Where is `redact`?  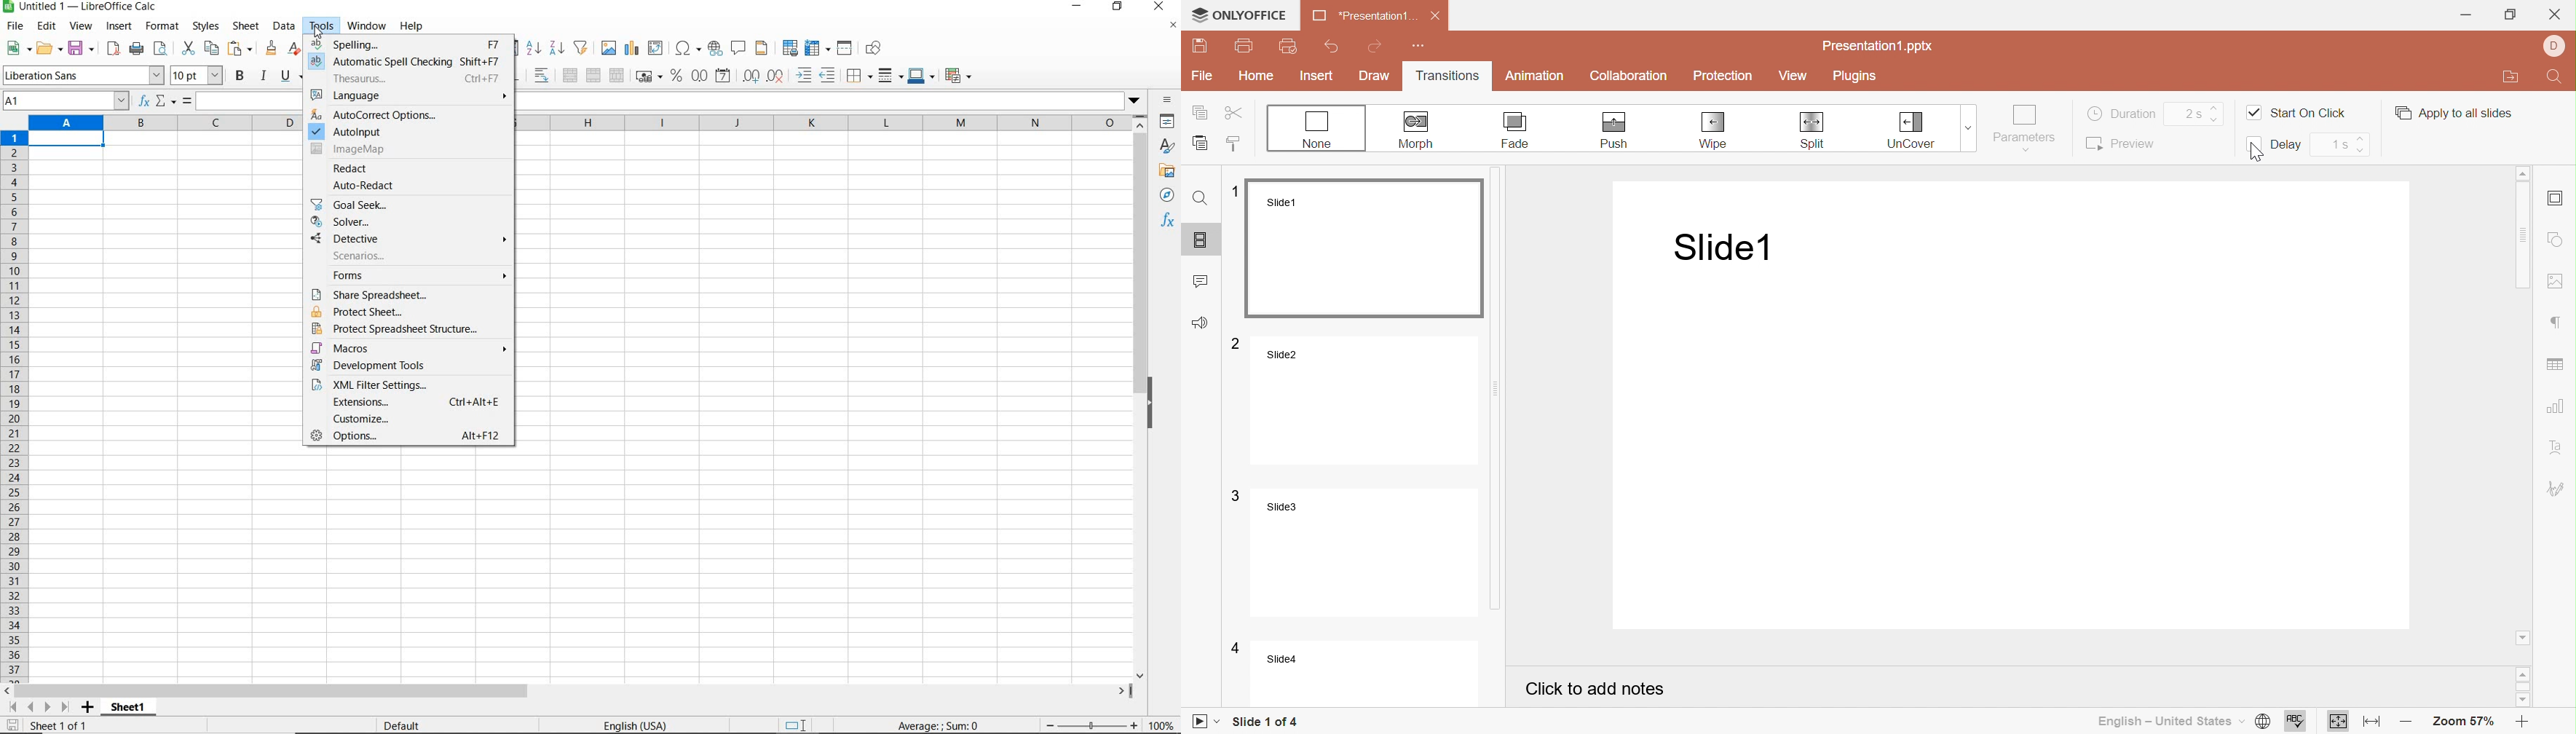 redact is located at coordinates (356, 168).